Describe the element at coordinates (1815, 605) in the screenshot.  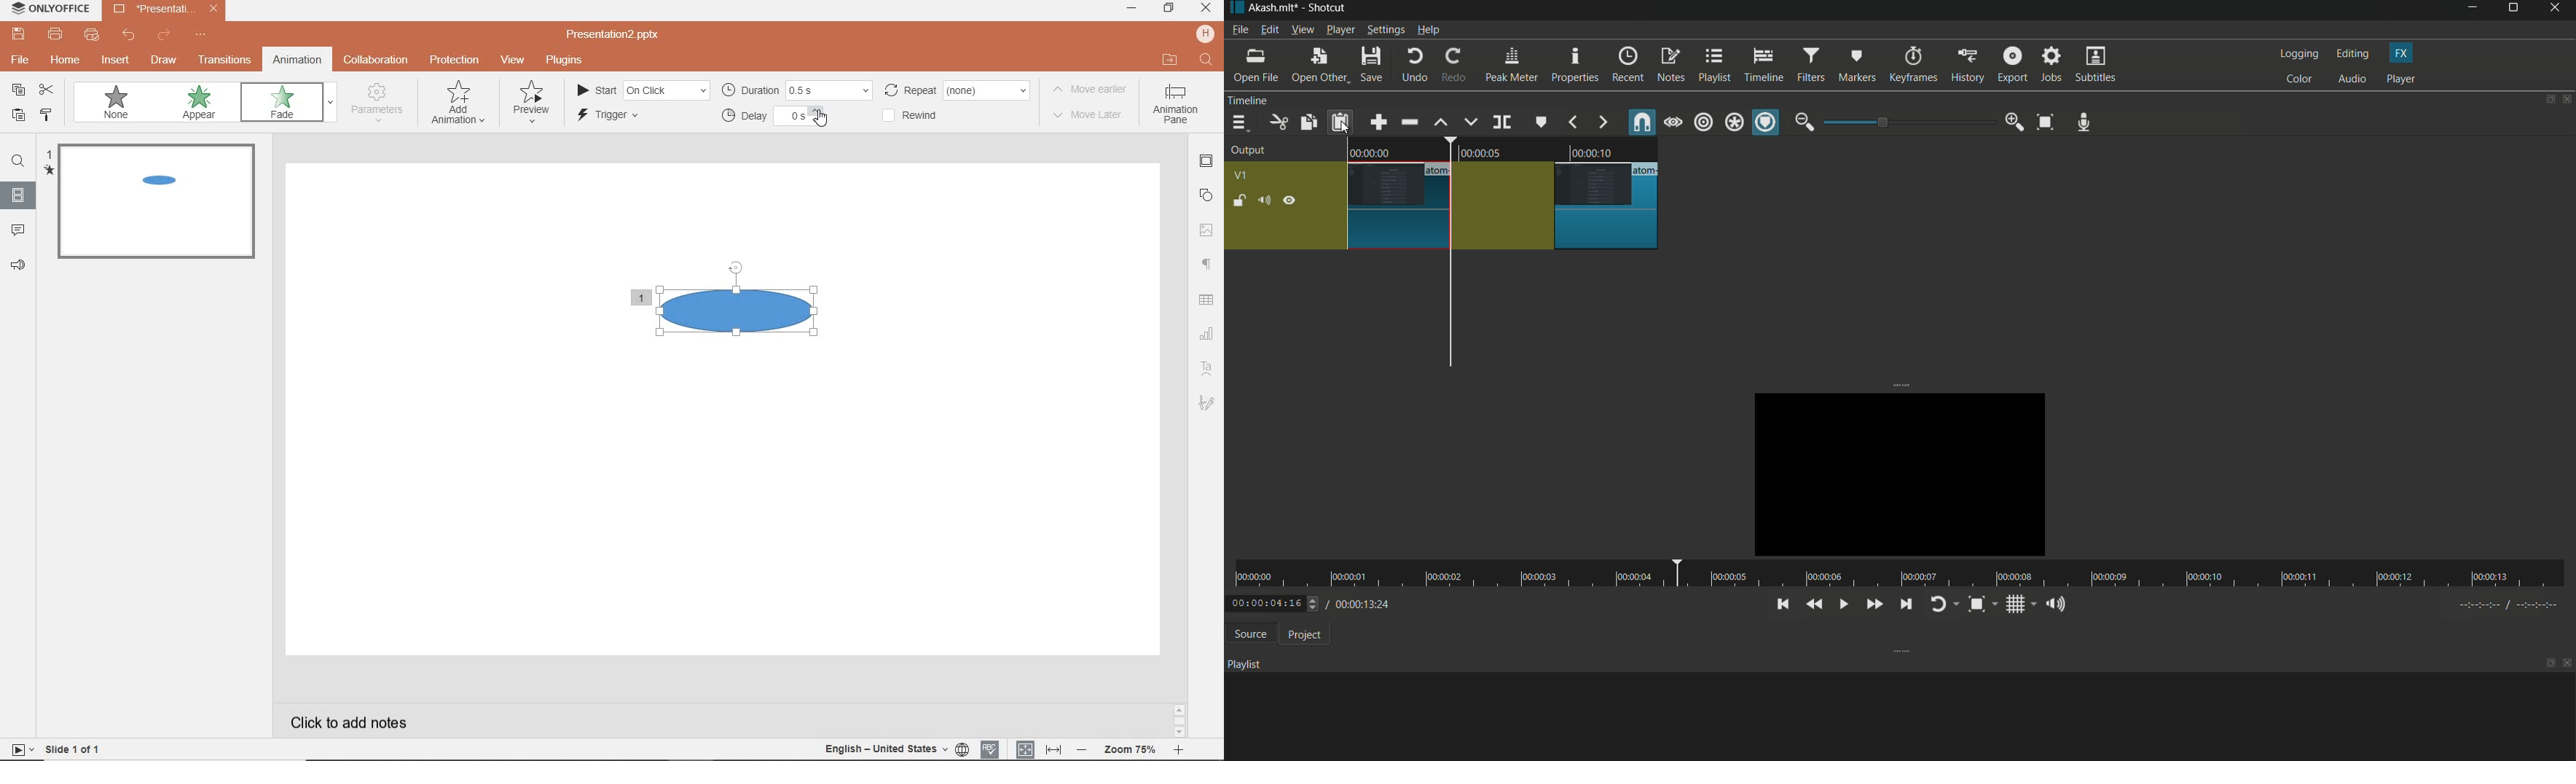
I see `quickly play backward` at that location.